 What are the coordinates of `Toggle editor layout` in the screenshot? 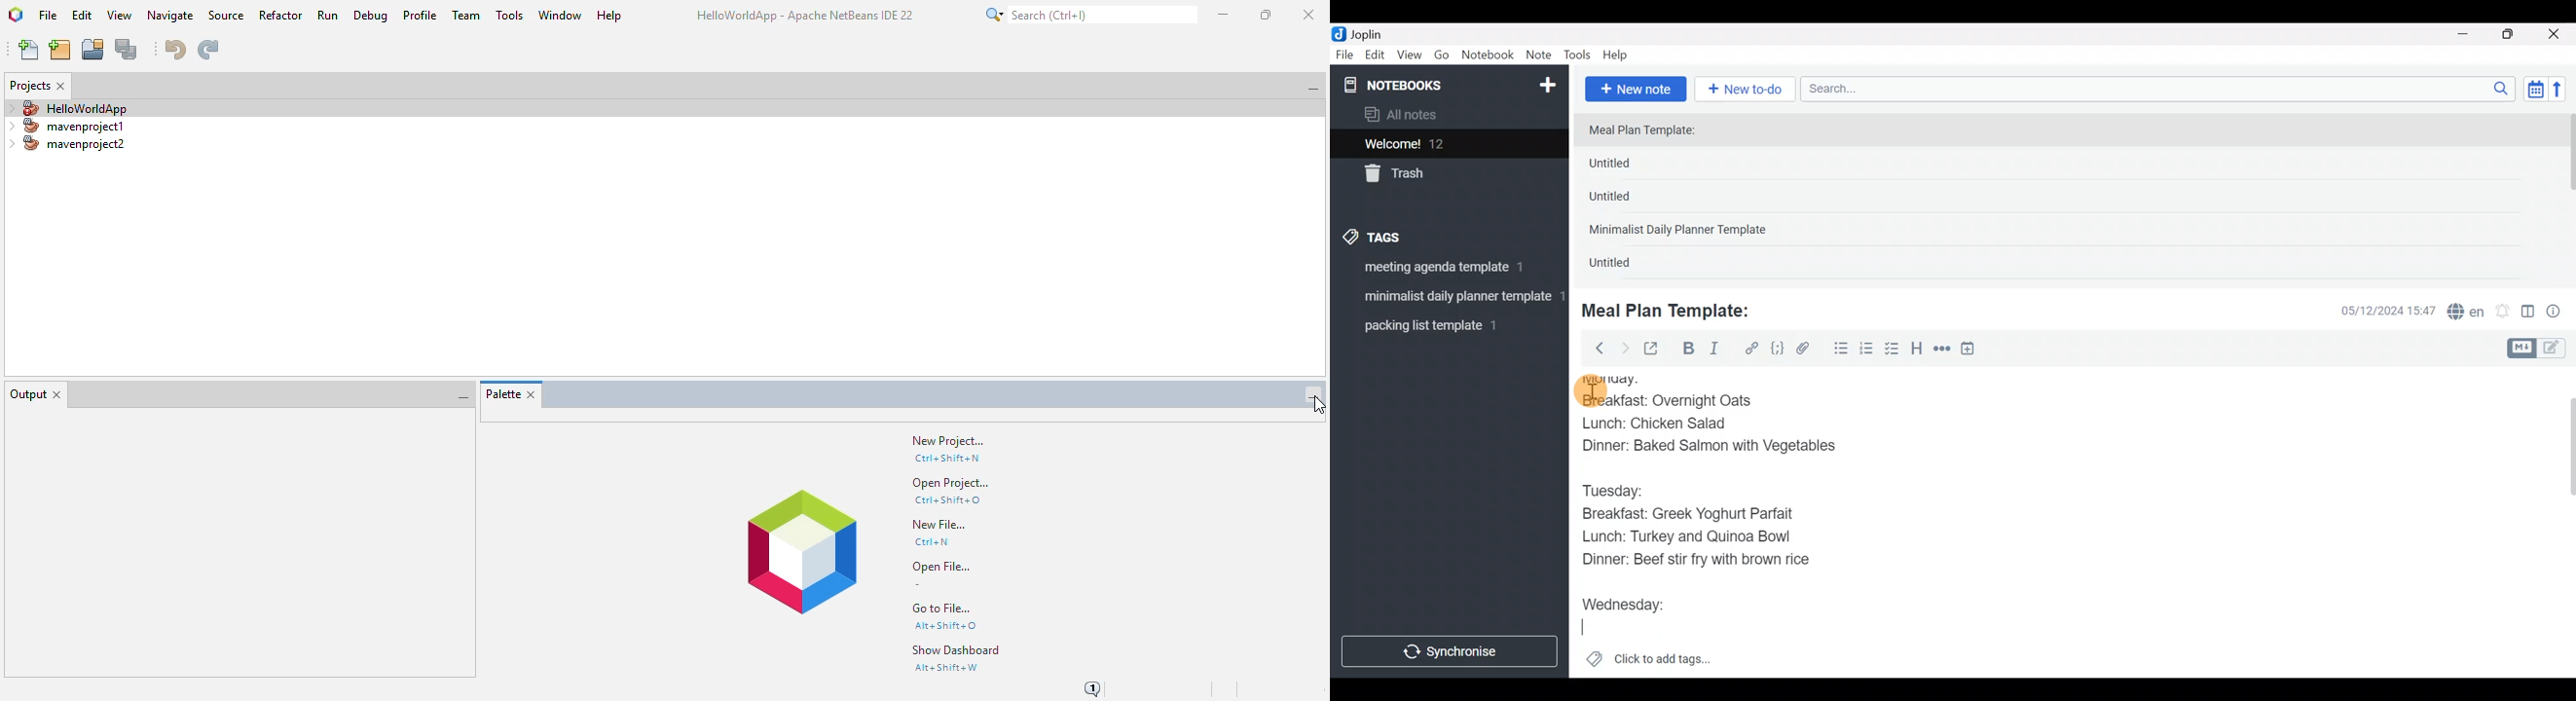 It's located at (2529, 313).